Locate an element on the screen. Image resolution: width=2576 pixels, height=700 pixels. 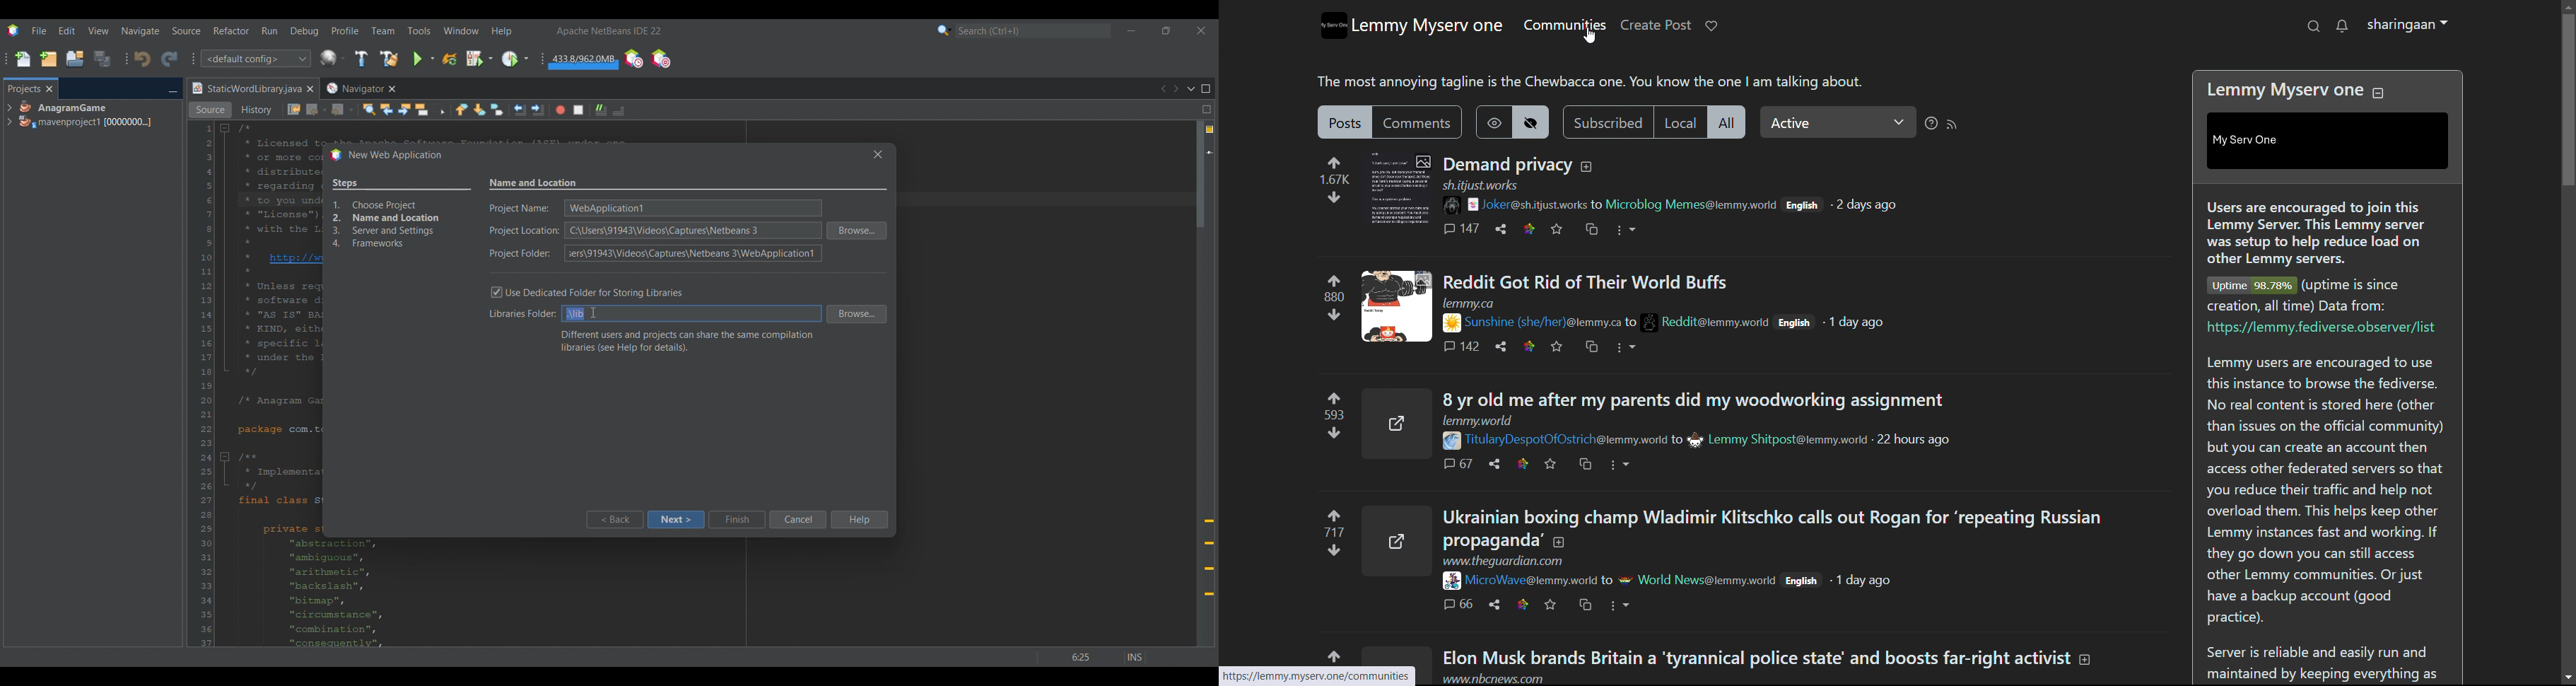
Window title changed is located at coordinates (385, 156).